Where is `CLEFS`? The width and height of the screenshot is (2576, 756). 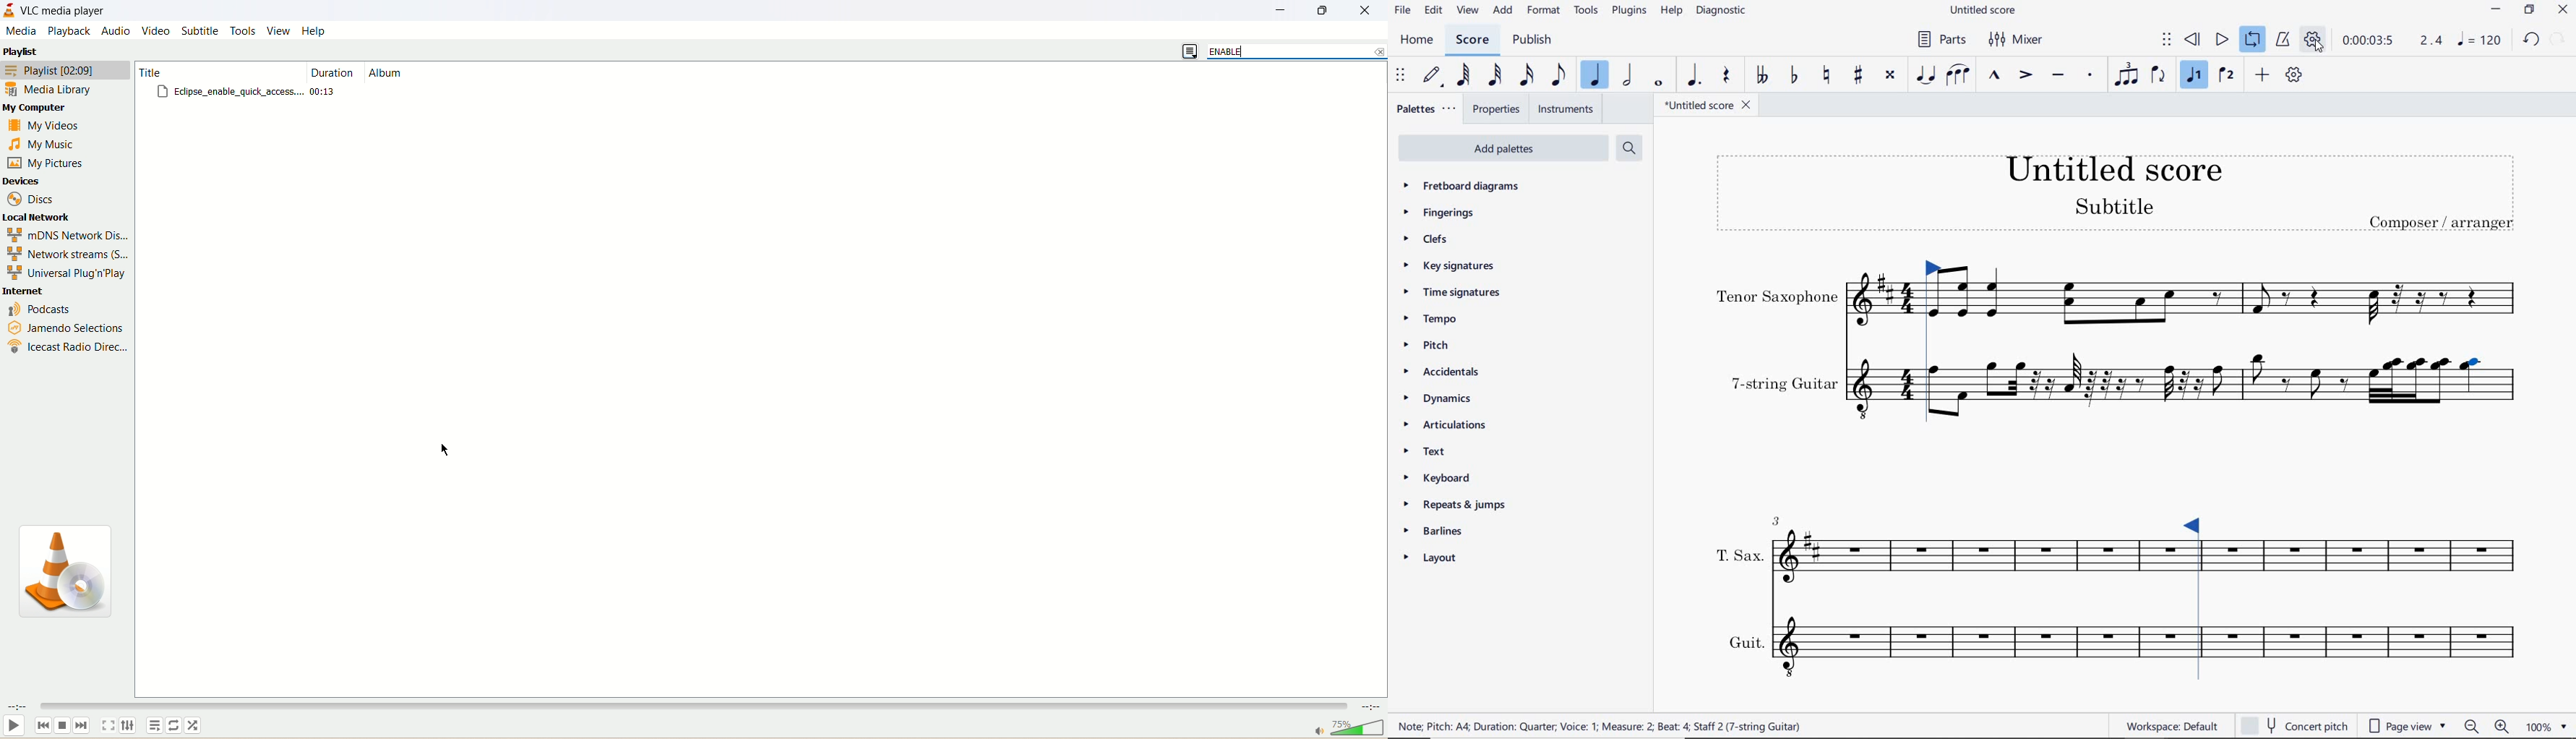 CLEFS is located at coordinates (1432, 240).